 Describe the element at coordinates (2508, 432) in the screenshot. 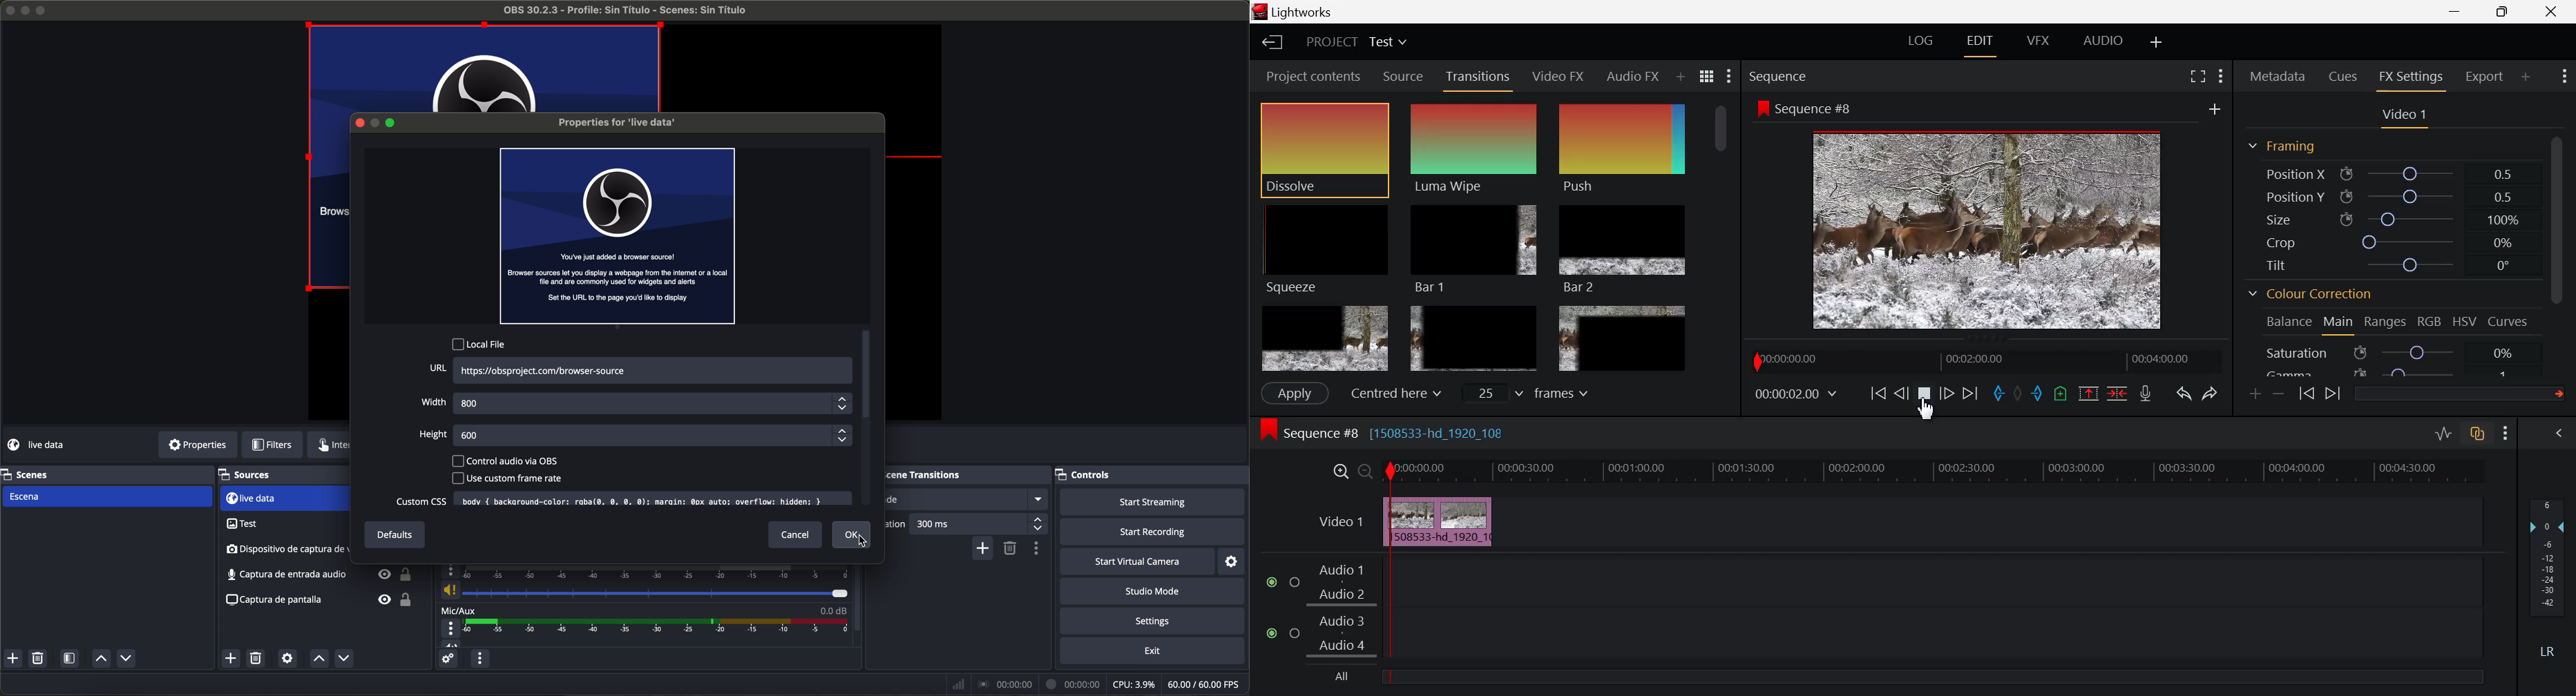

I see `Show Settings` at that location.